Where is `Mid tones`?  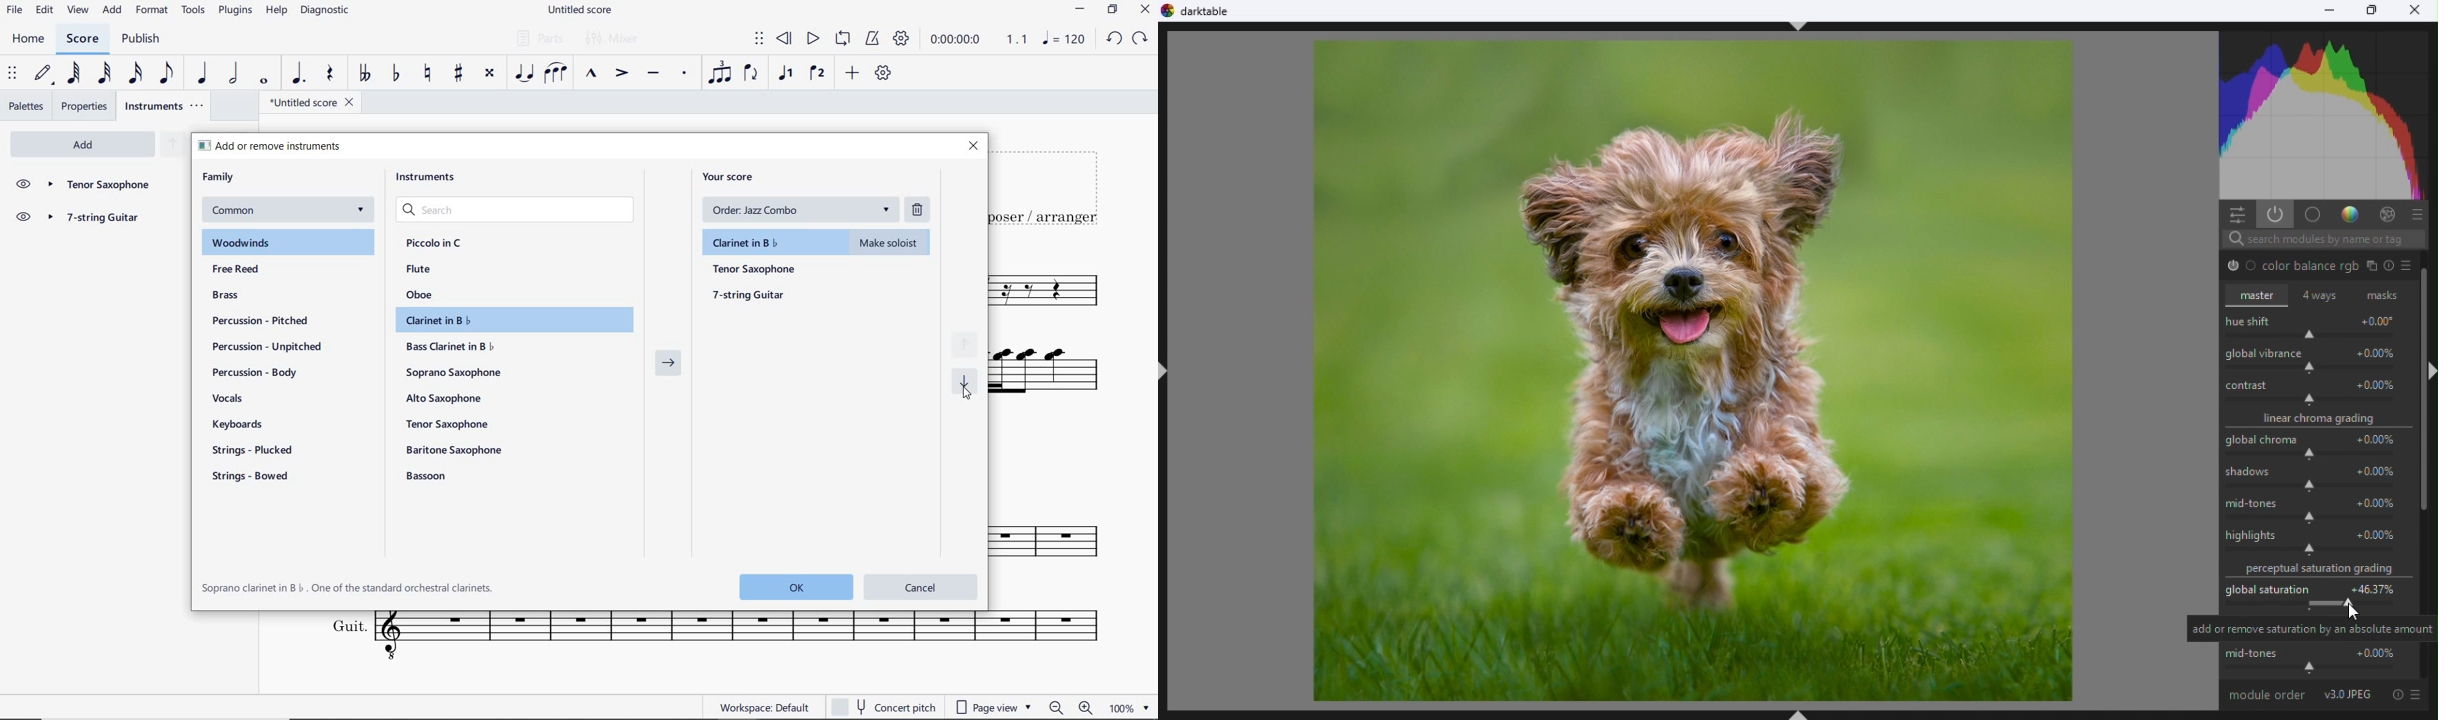
Mid tones is located at coordinates (2320, 662).